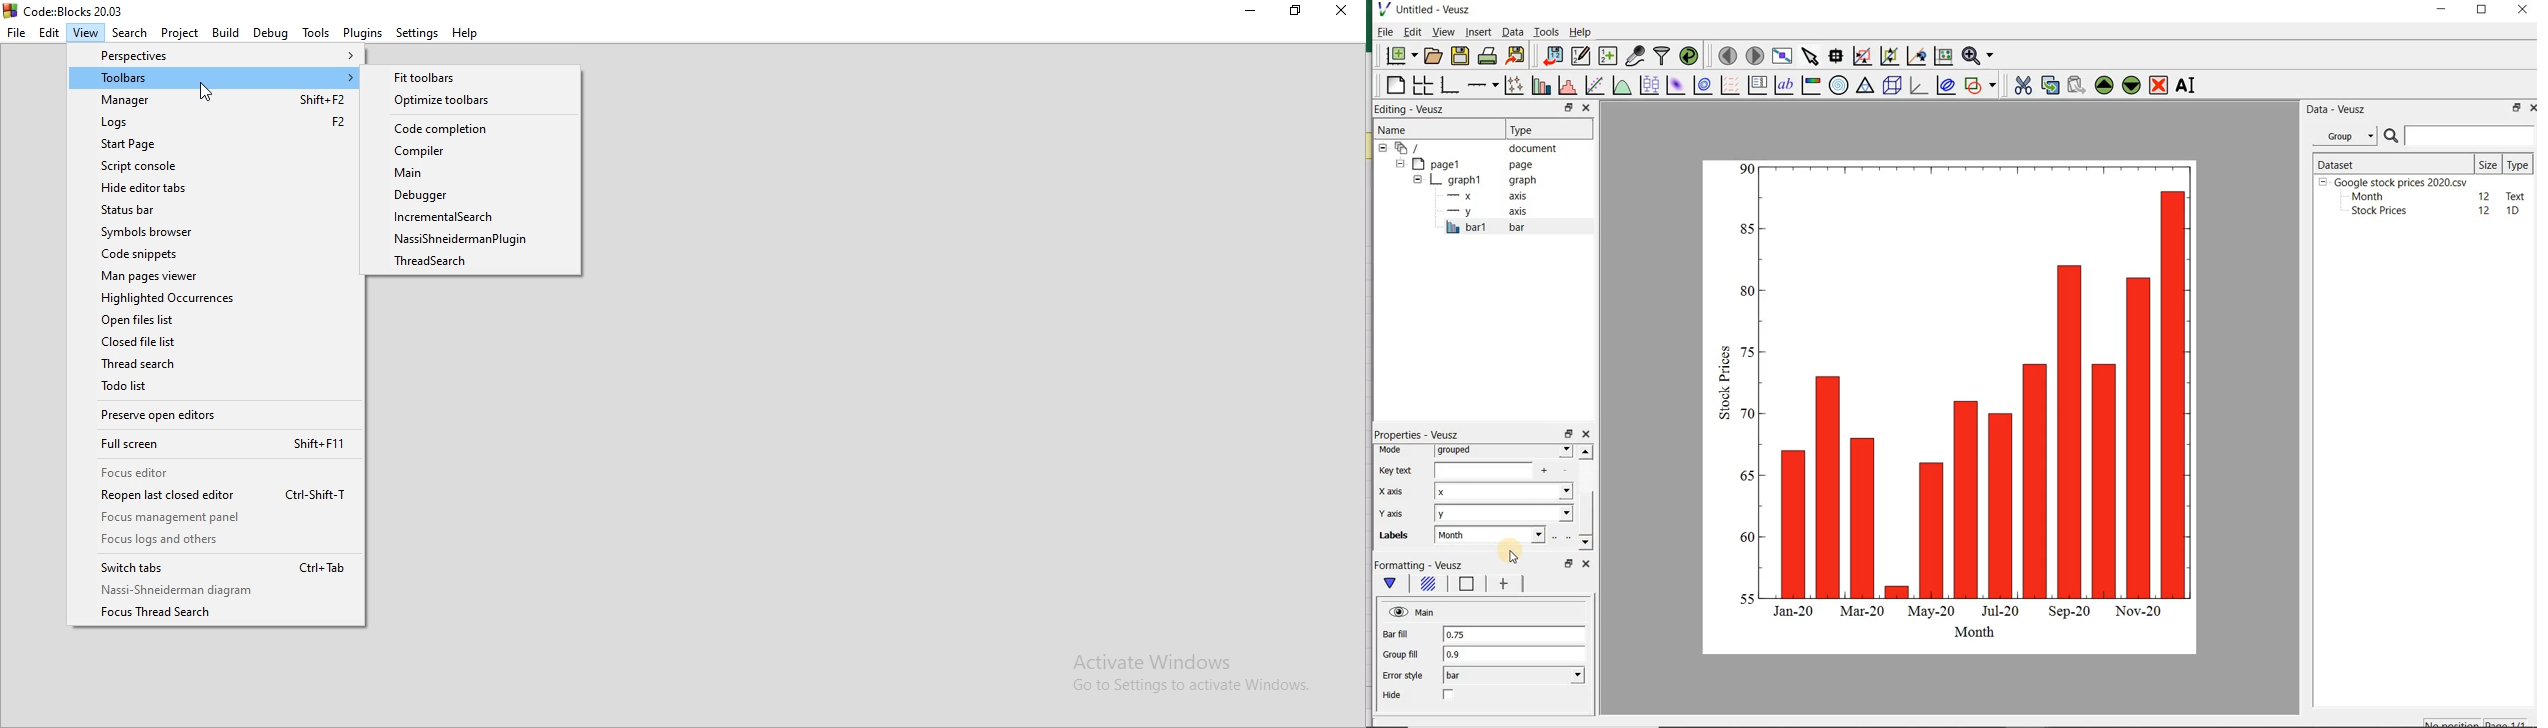 This screenshot has height=728, width=2548. Describe the element at coordinates (1298, 13) in the screenshot. I see `Restore` at that location.